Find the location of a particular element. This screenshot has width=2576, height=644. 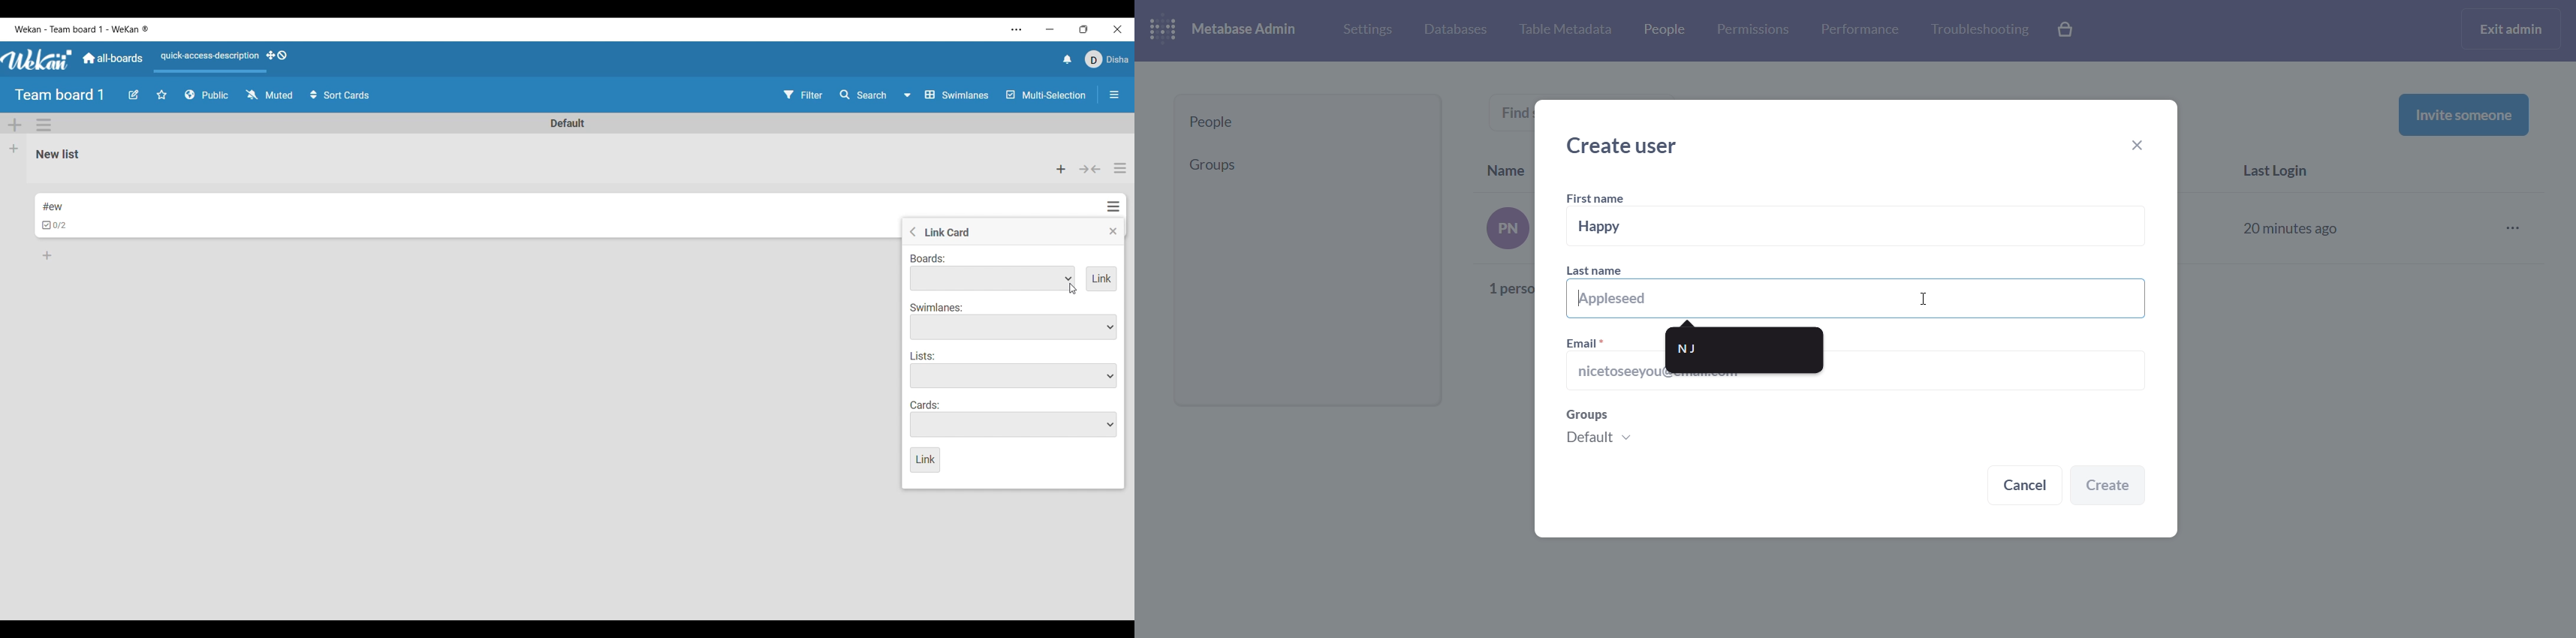

Add card to the top of list is located at coordinates (1061, 169).